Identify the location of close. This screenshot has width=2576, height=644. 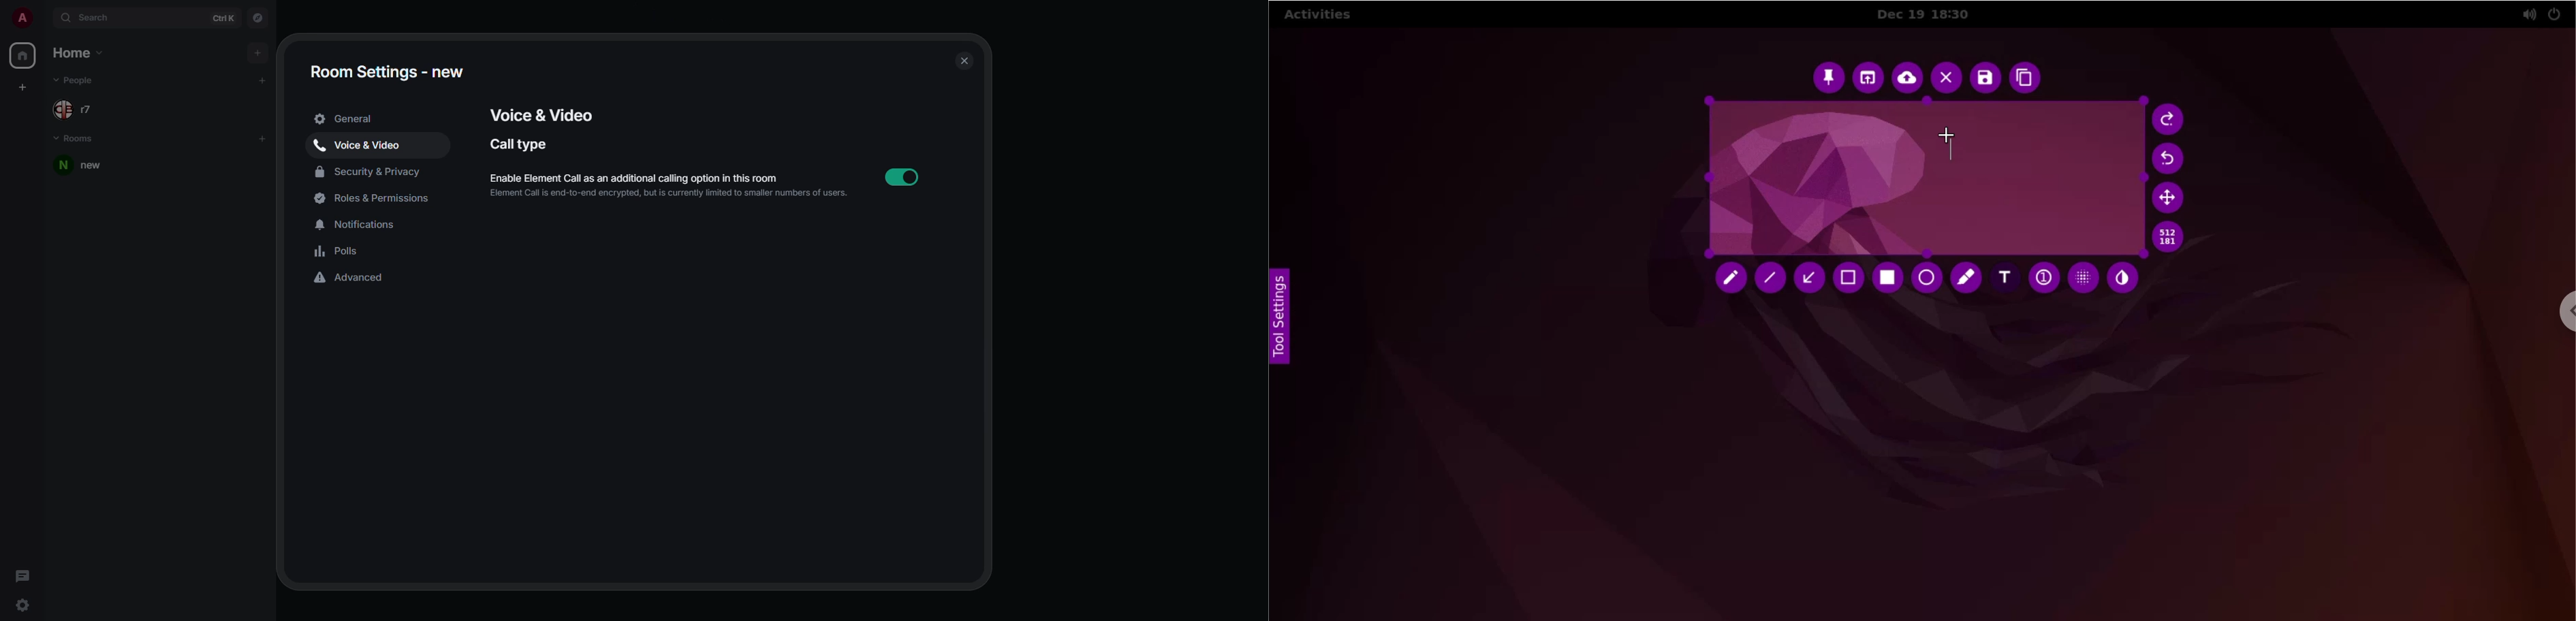
(962, 60).